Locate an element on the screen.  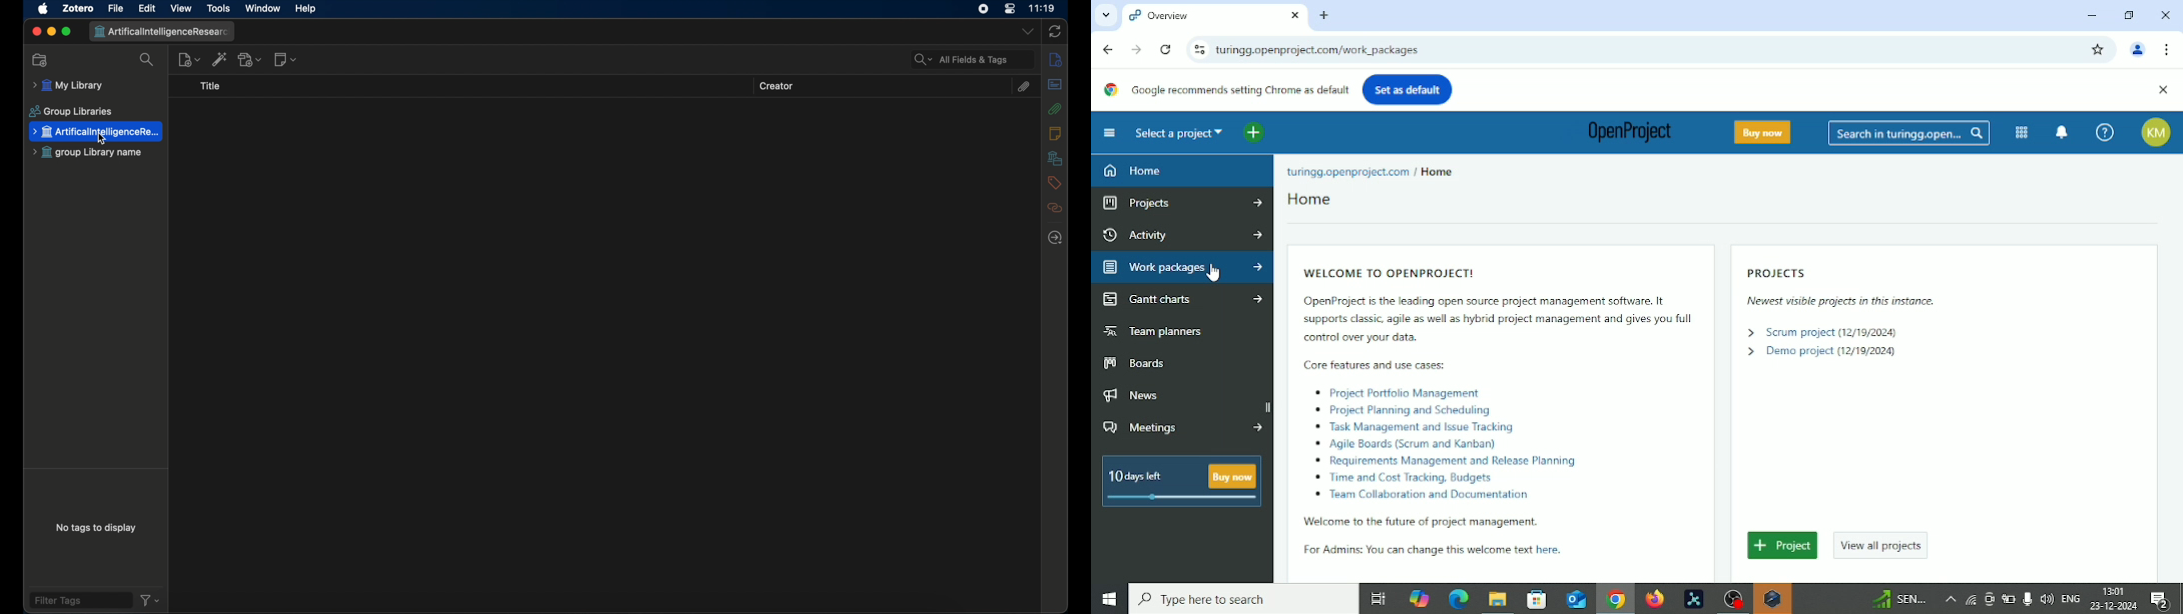
Help is located at coordinates (2105, 132).